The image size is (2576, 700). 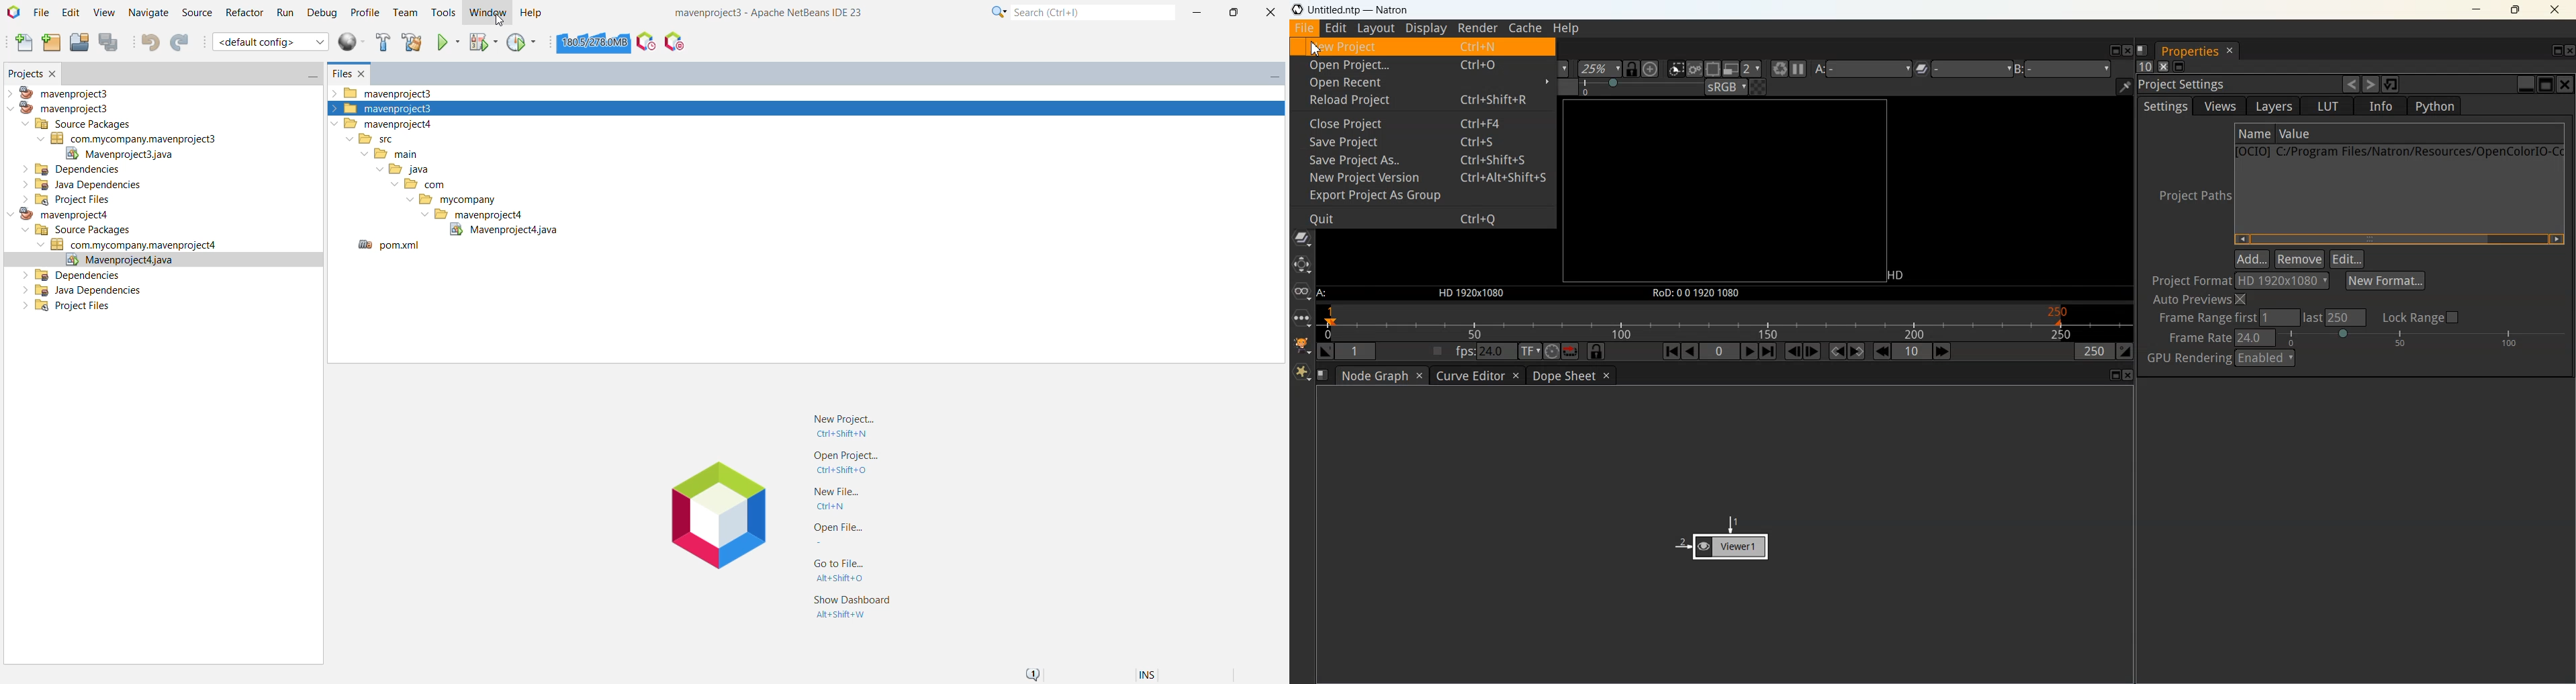 What do you see at coordinates (405, 13) in the screenshot?
I see `Team` at bounding box center [405, 13].